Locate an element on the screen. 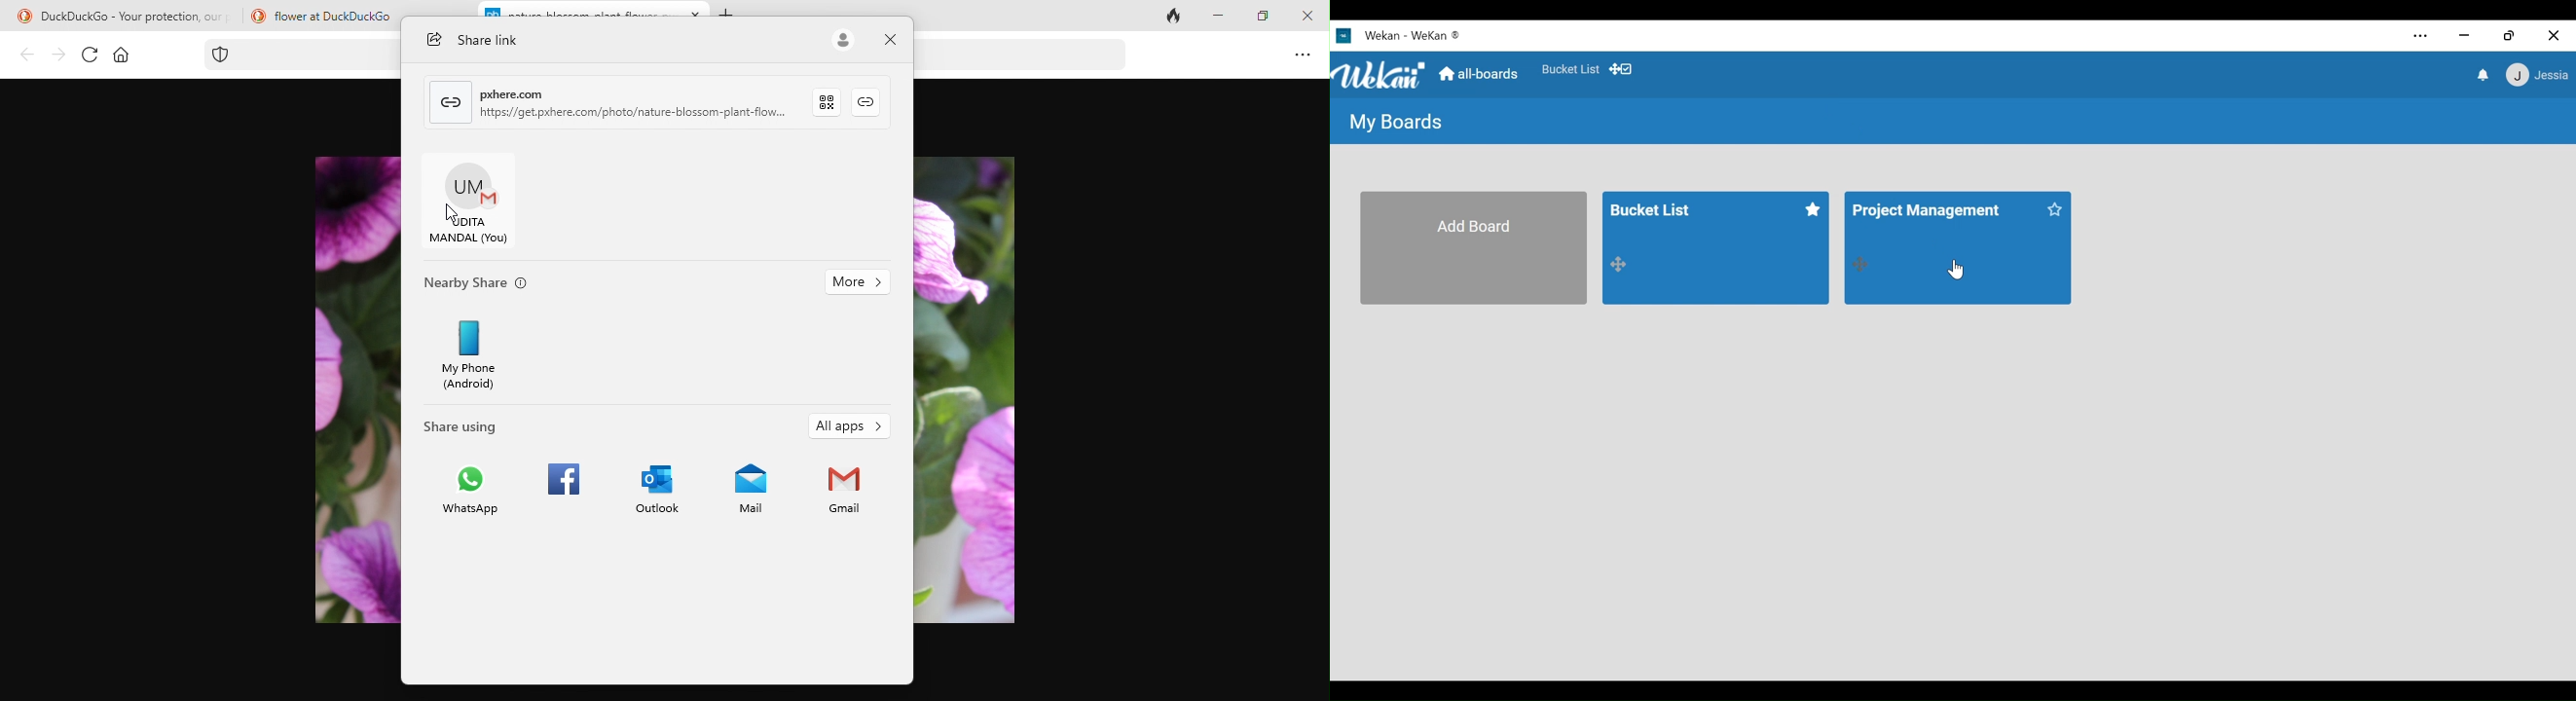  click to start this board is located at coordinates (1811, 208).